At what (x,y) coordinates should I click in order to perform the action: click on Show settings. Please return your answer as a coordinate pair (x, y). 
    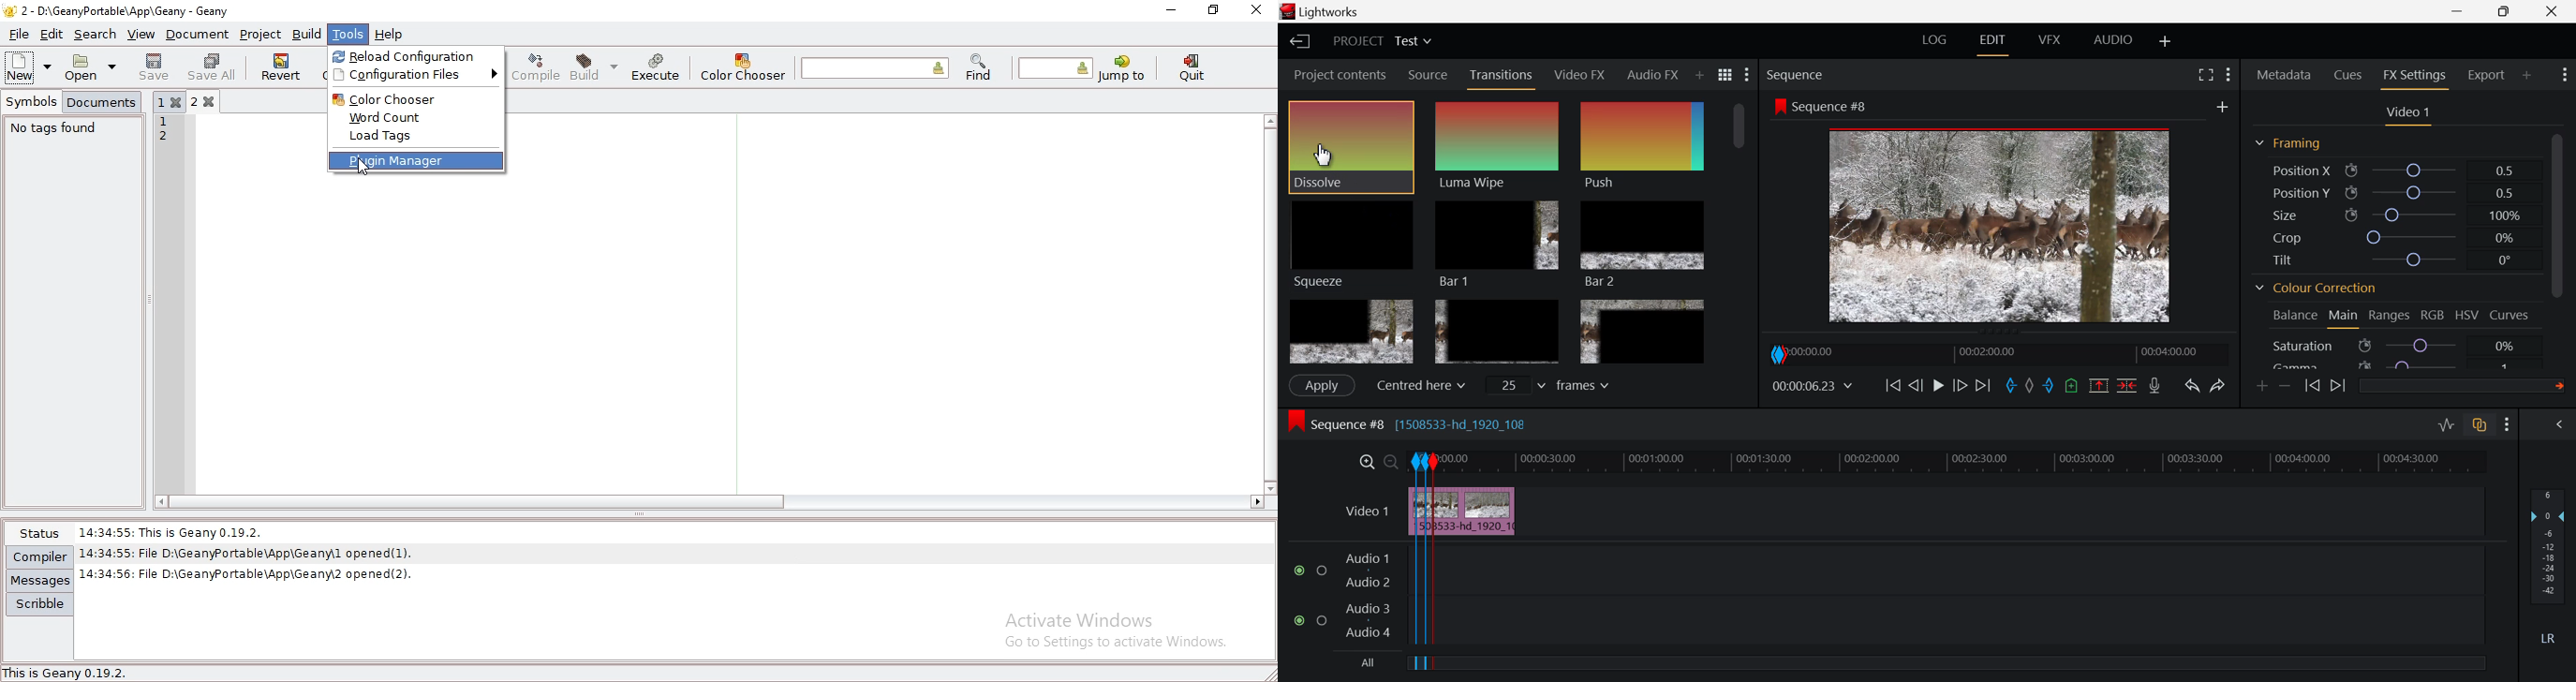
    Looking at the image, I should click on (2229, 74).